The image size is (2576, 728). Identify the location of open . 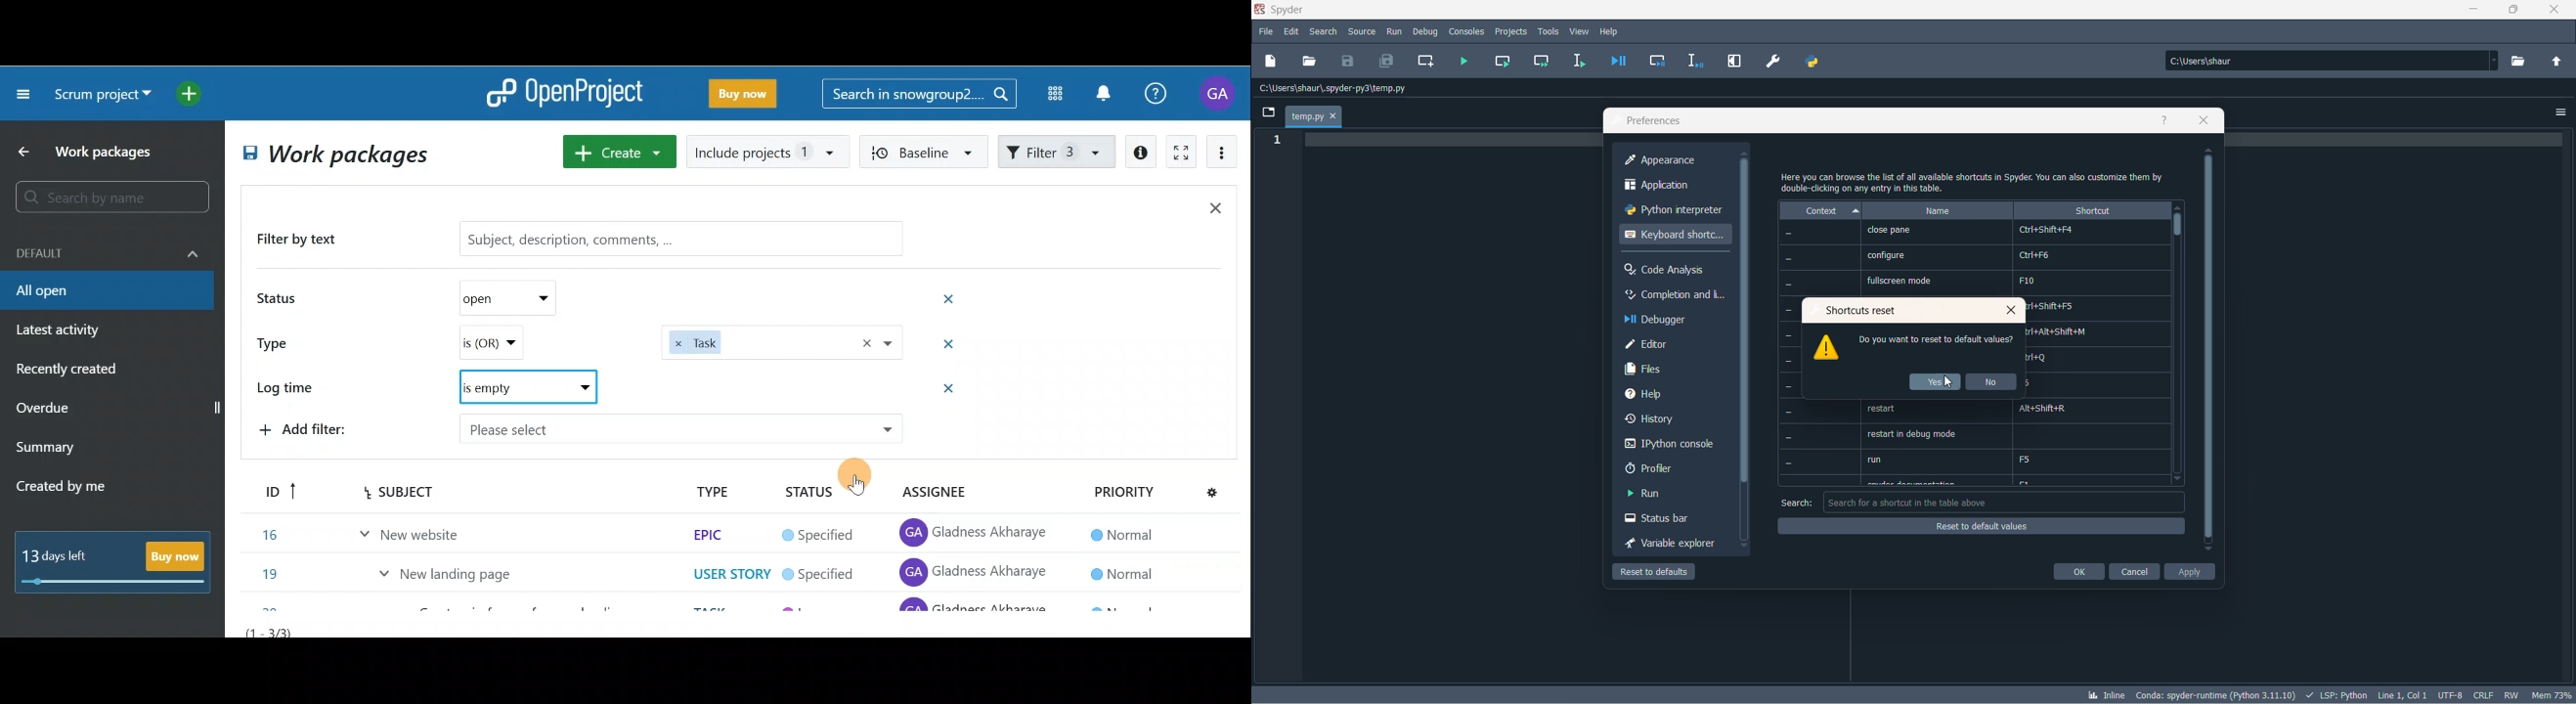
(1310, 62).